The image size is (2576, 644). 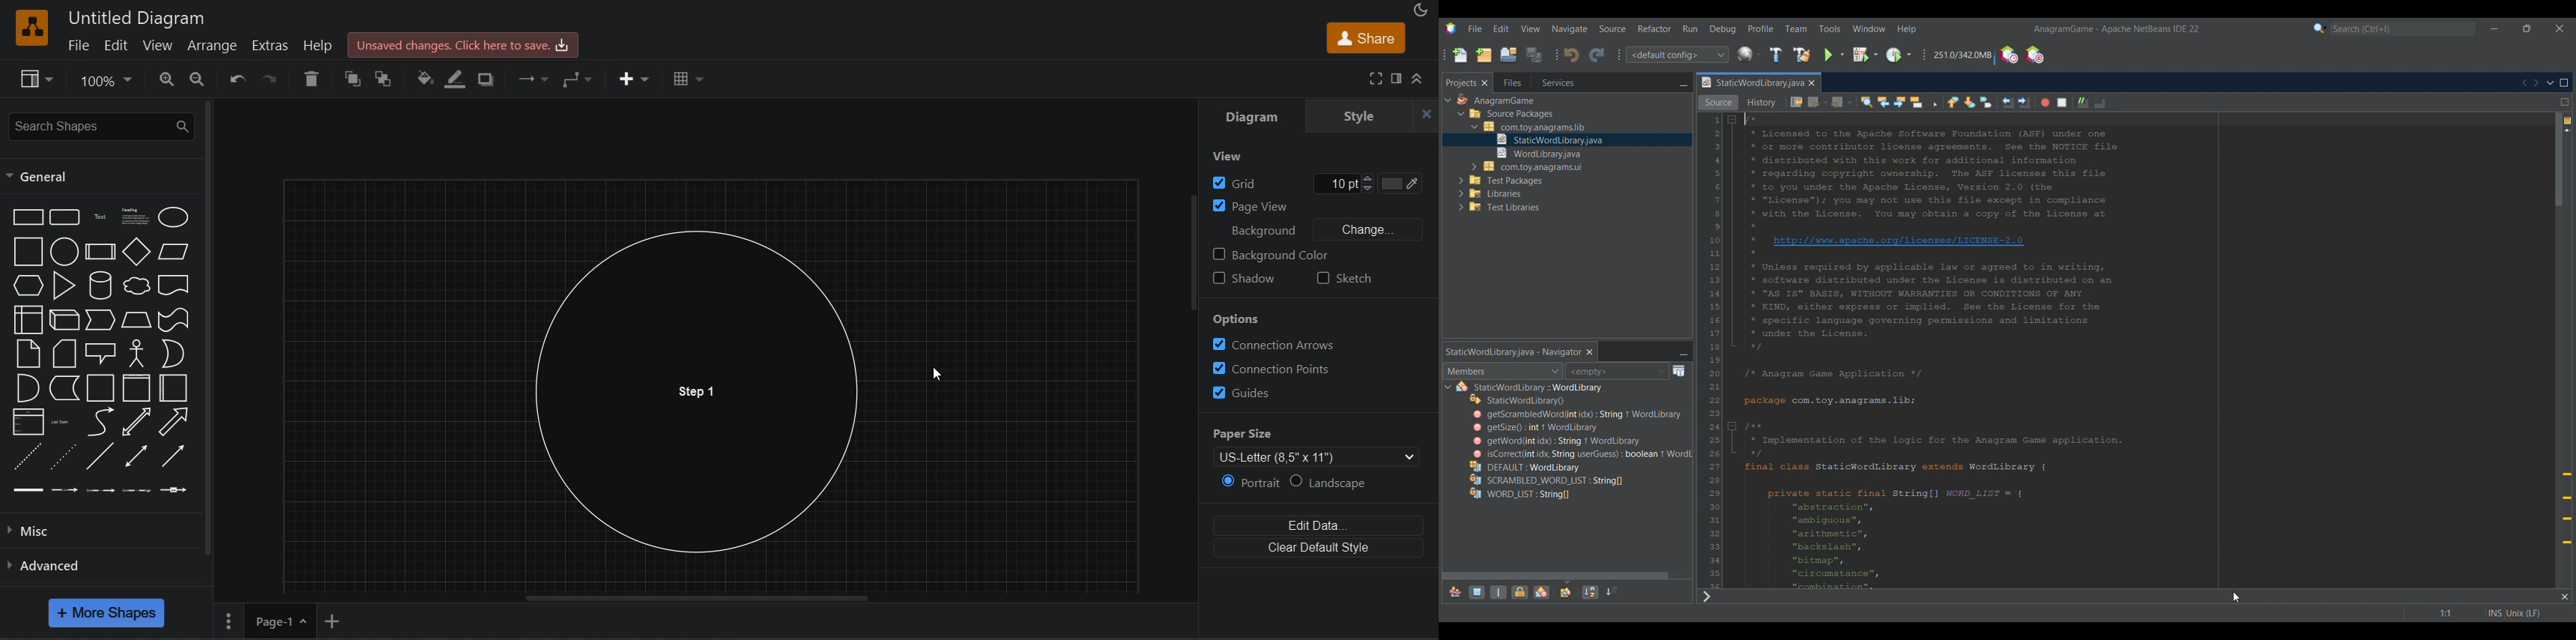 What do you see at coordinates (157, 80) in the screenshot?
I see `zoom out` at bounding box center [157, 80].